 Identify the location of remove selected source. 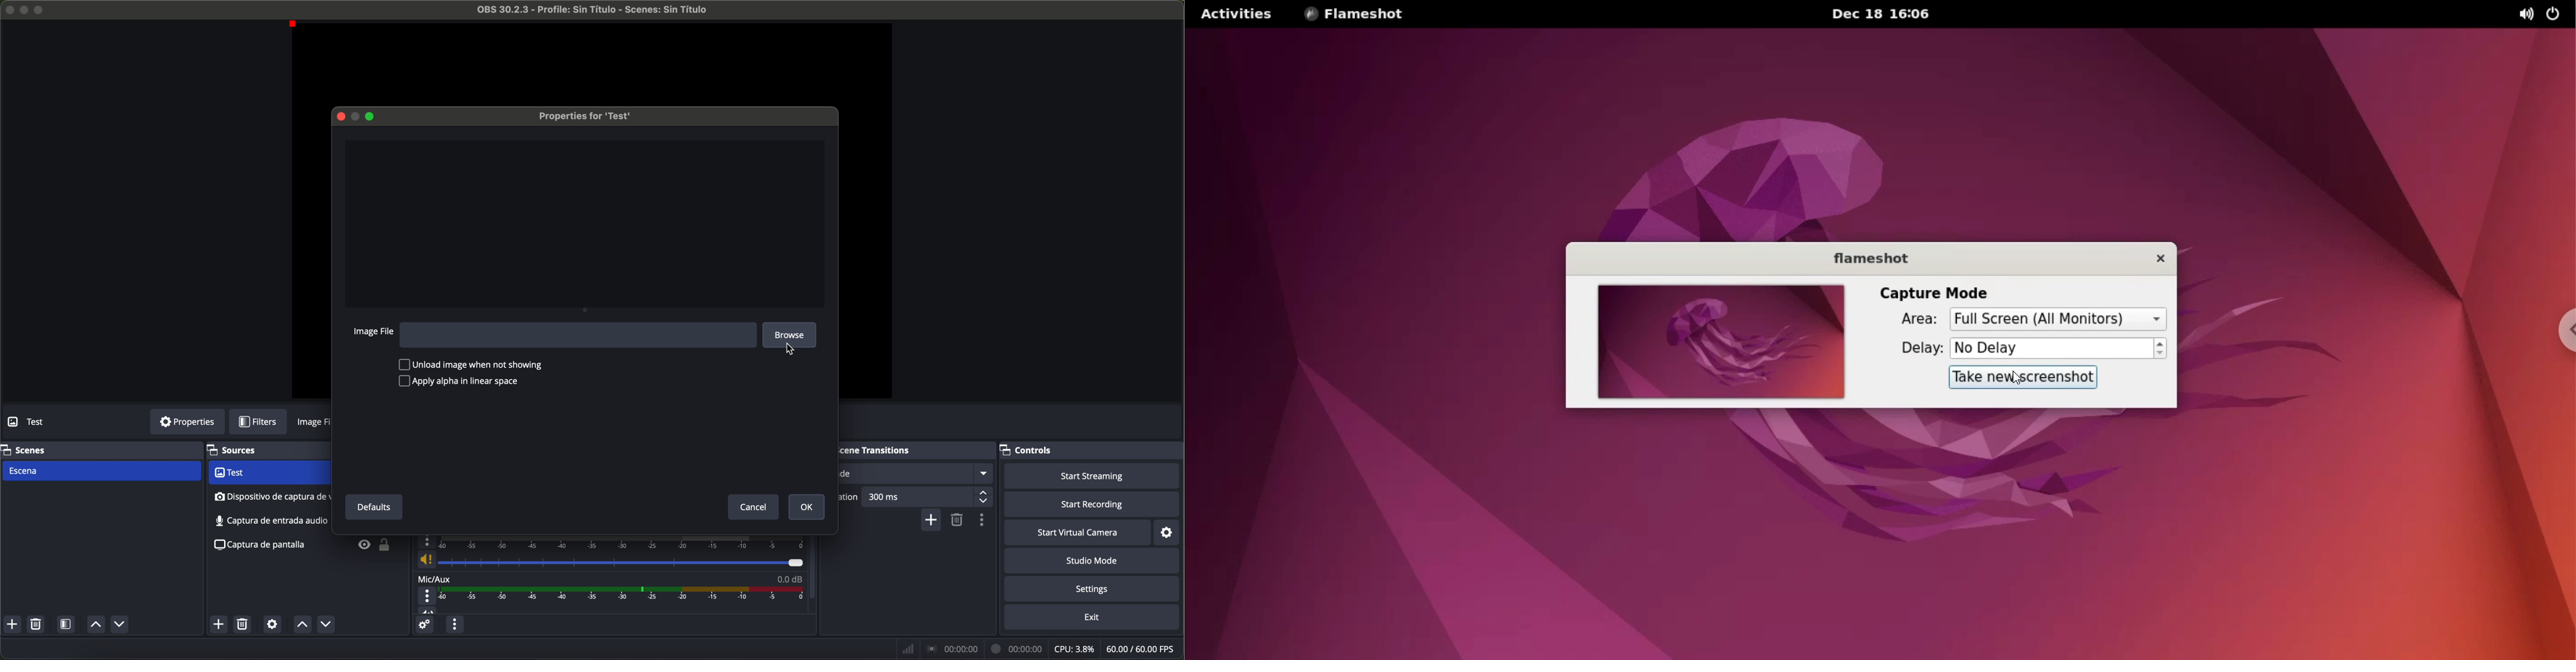
(244, 624).